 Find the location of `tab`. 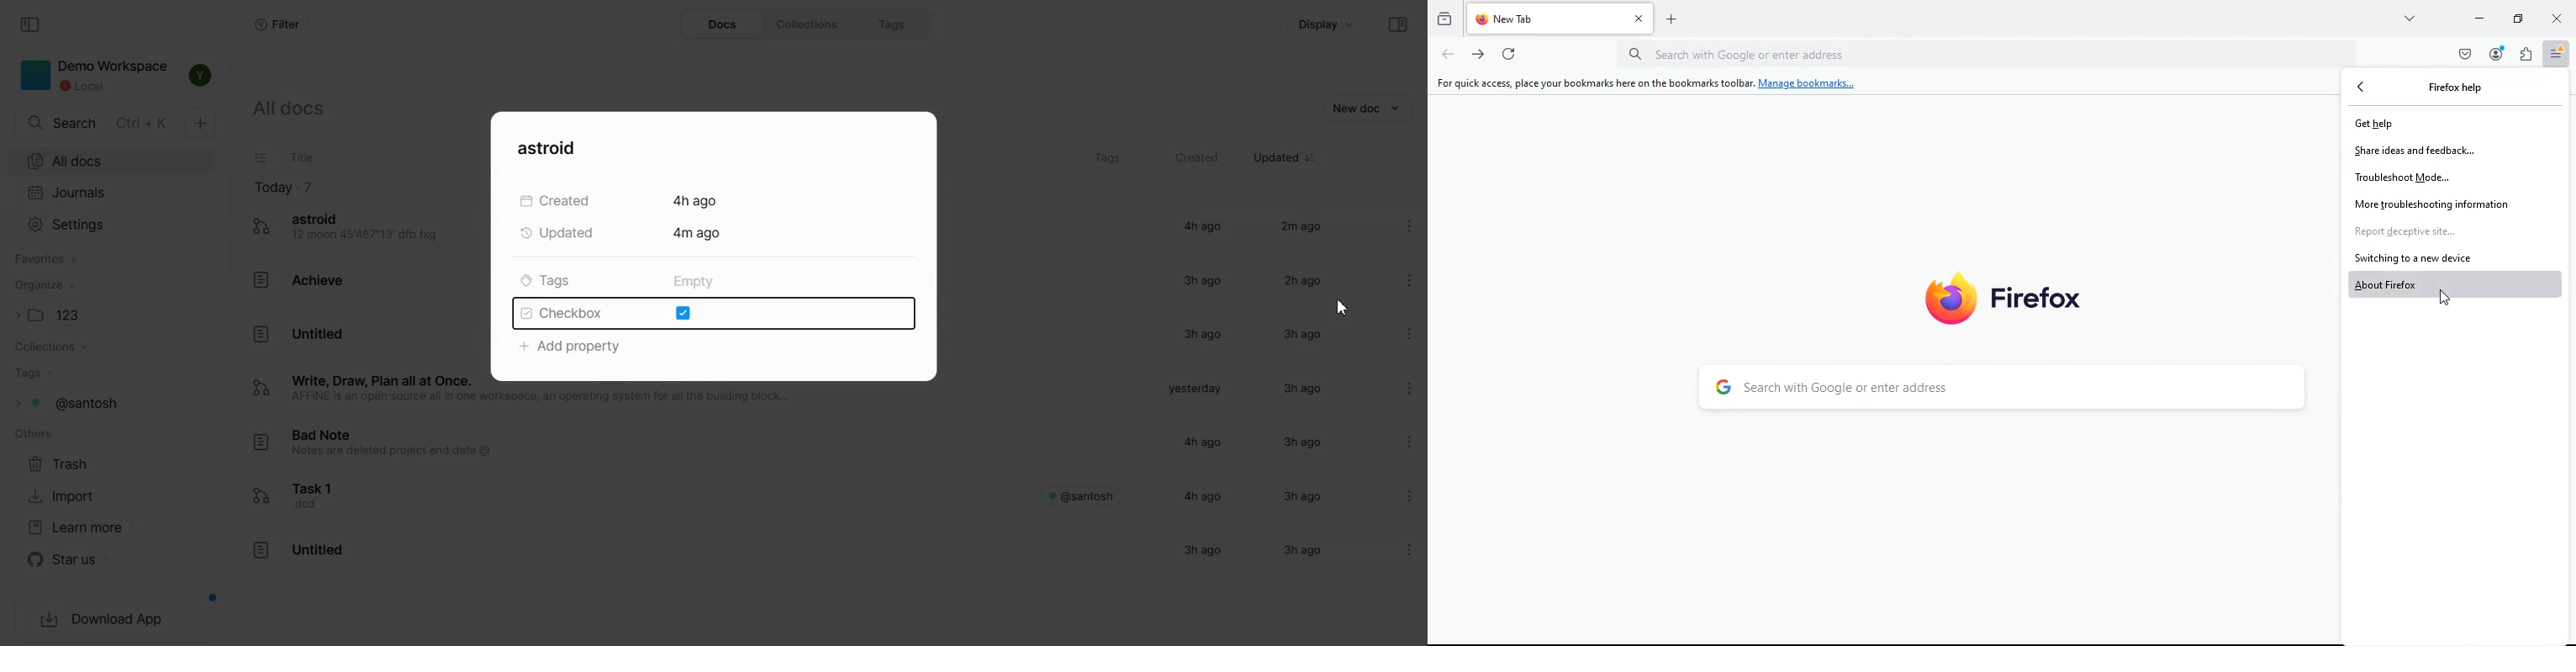

tab is located at coordinates (1563, 19).